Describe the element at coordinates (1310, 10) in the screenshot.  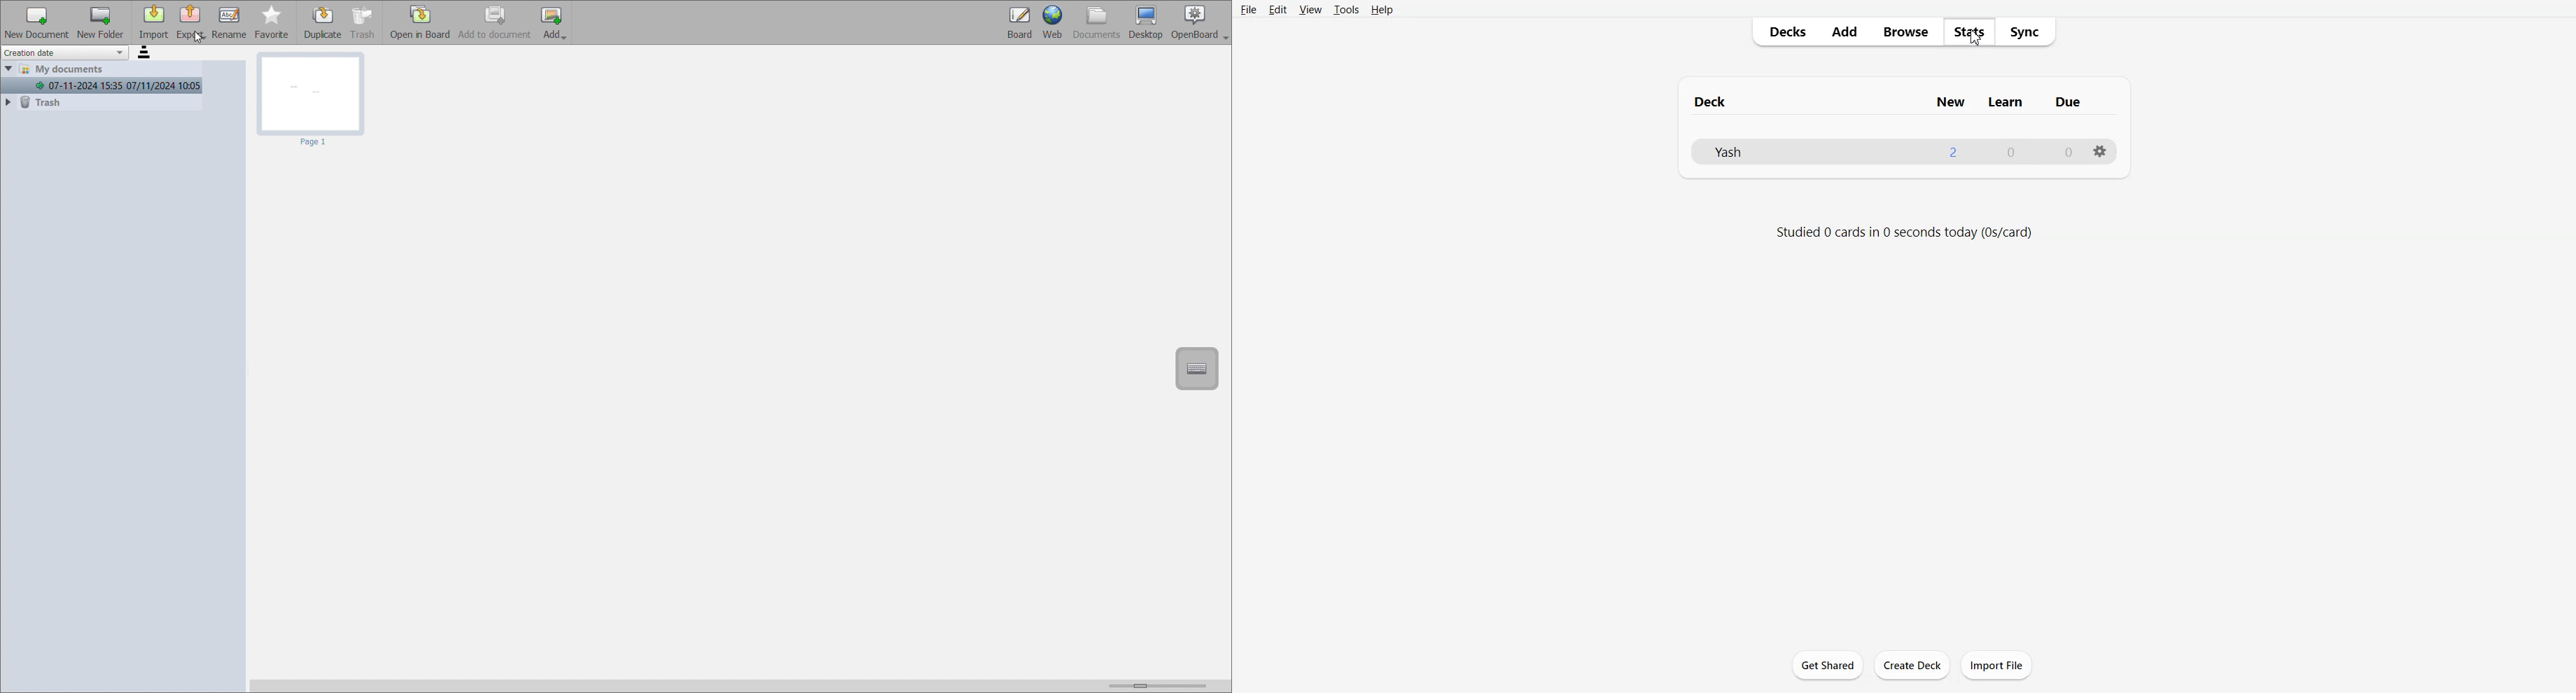
I see `View` at that location.